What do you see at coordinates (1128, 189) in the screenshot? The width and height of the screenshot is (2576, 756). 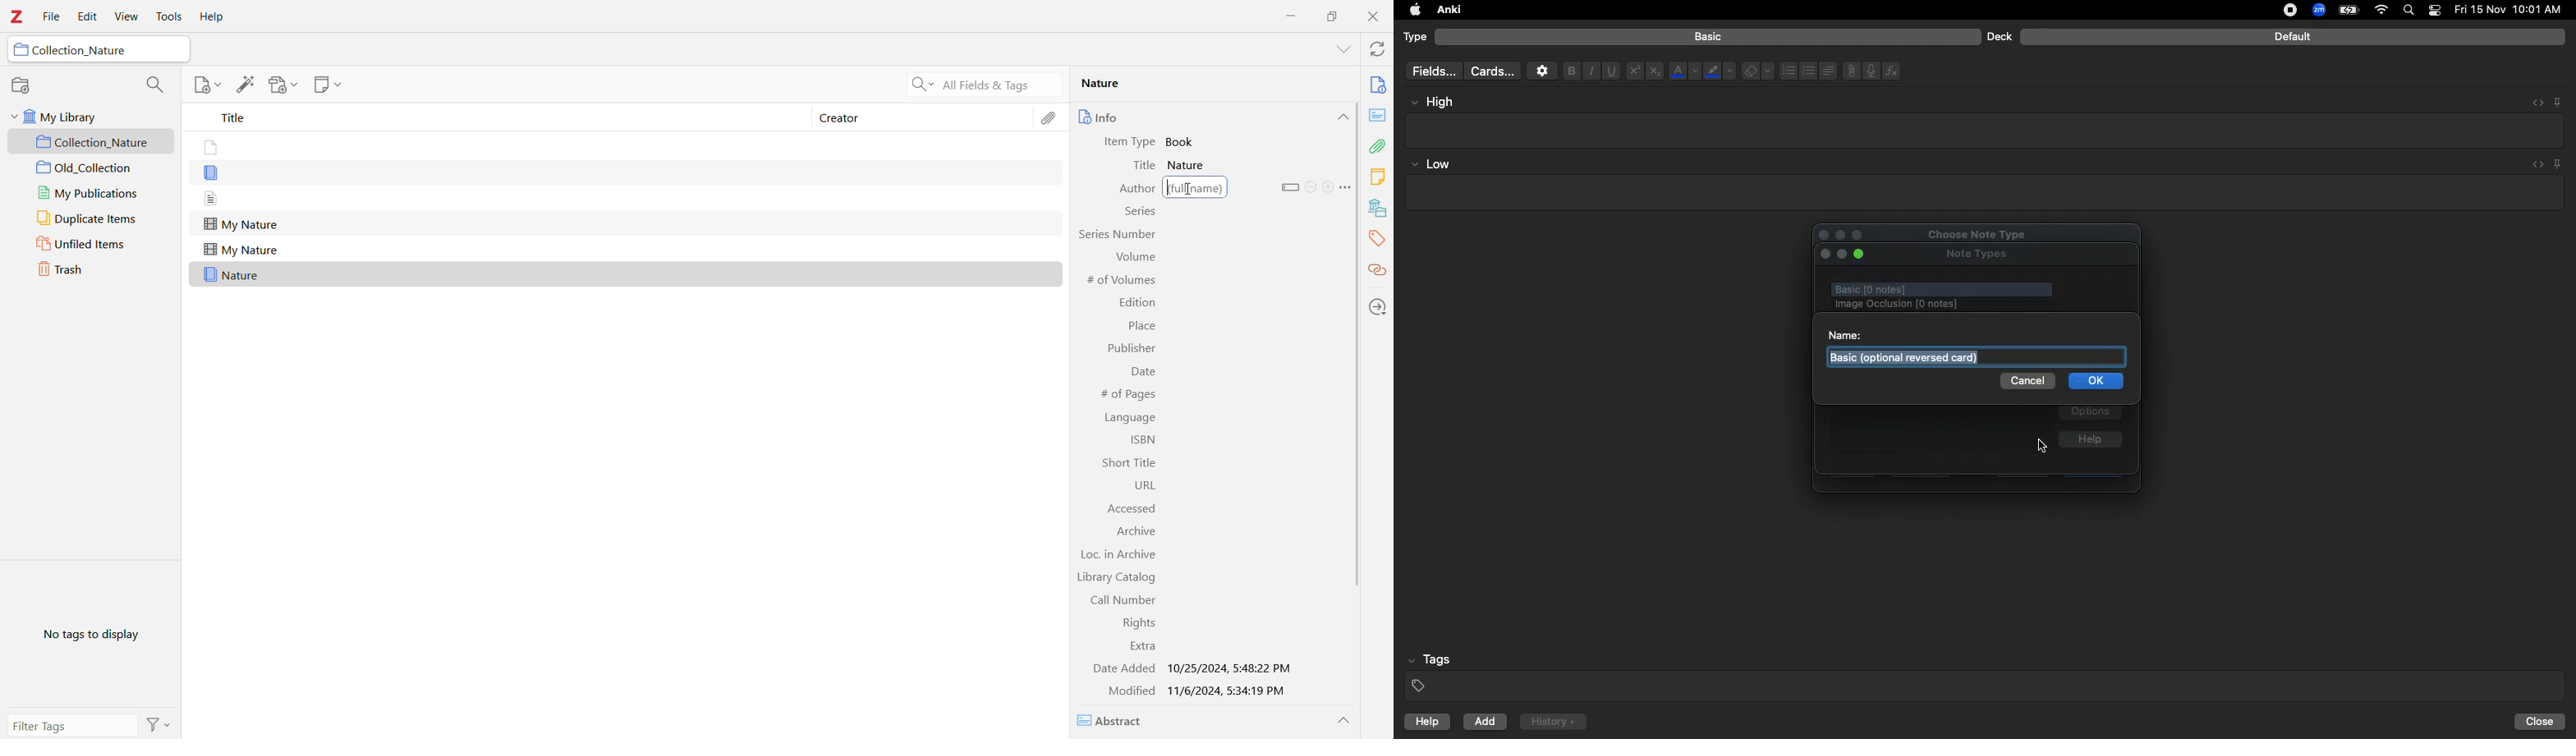 I see `Author` at bounding box center [1128, 189].